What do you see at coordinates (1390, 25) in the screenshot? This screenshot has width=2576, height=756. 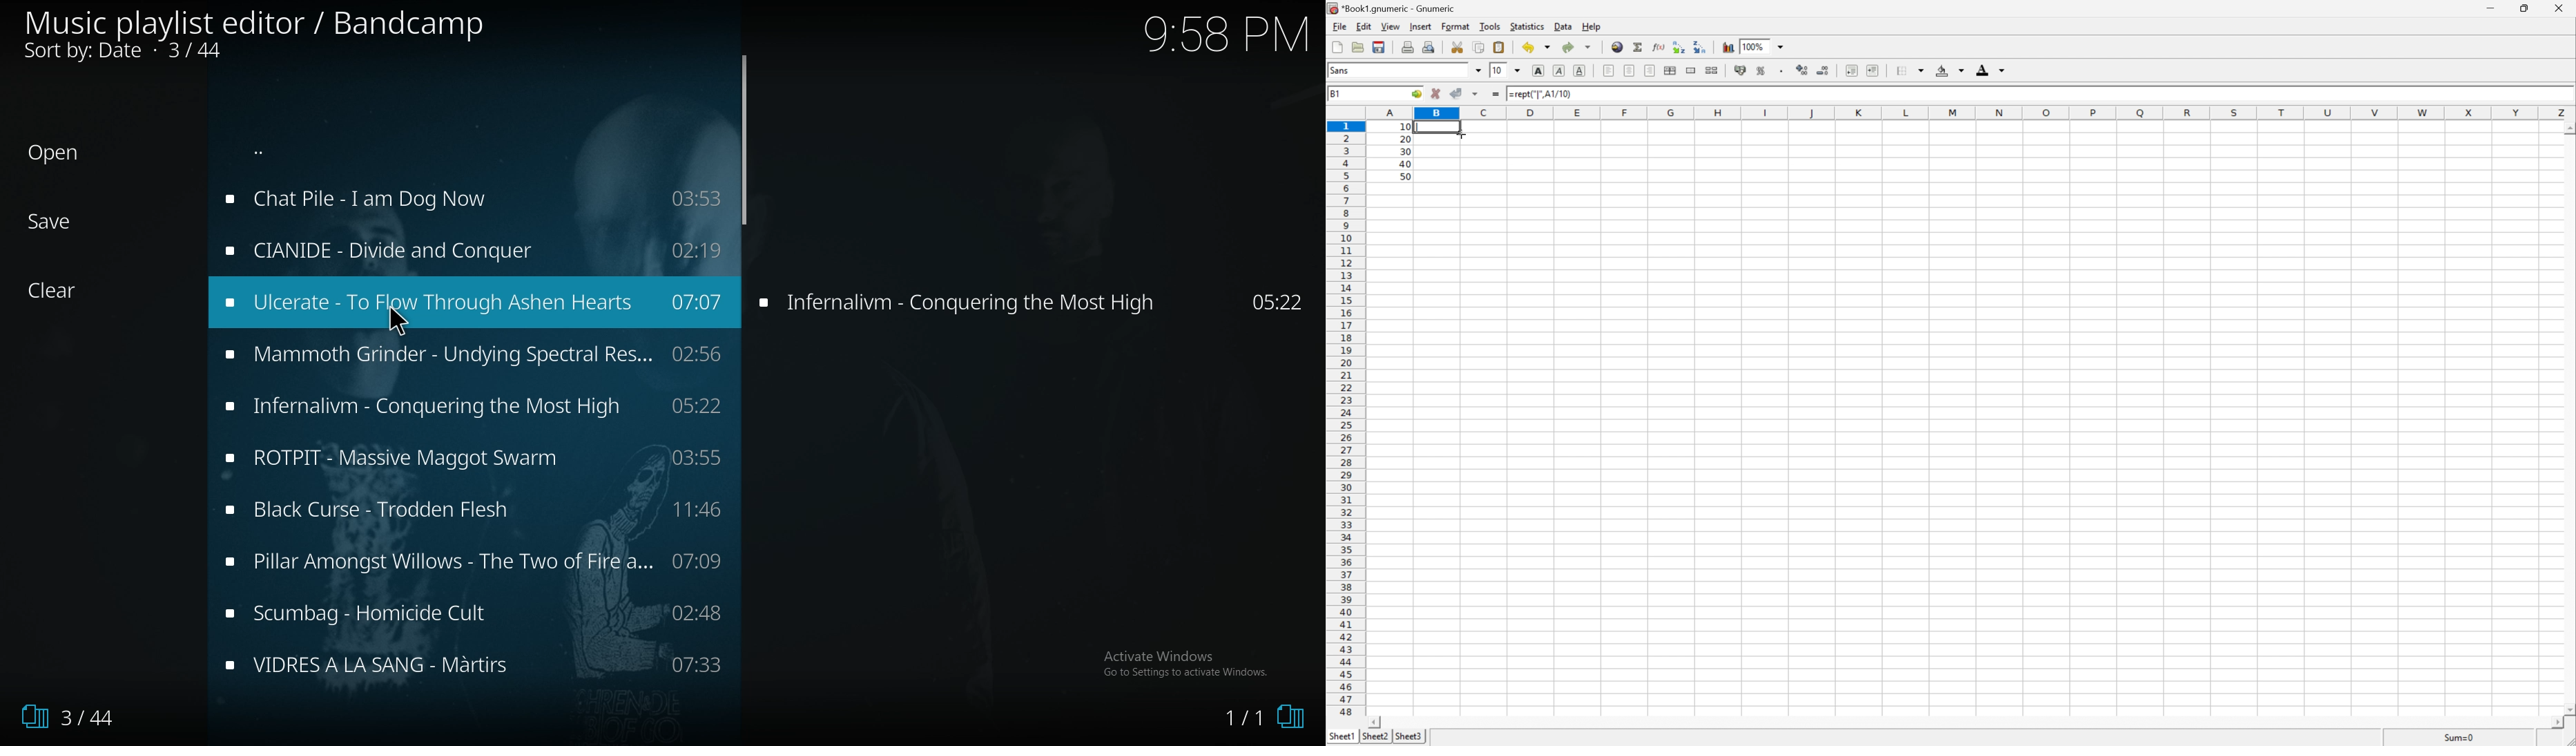 I see `View` at bounding box center [1390, 25].